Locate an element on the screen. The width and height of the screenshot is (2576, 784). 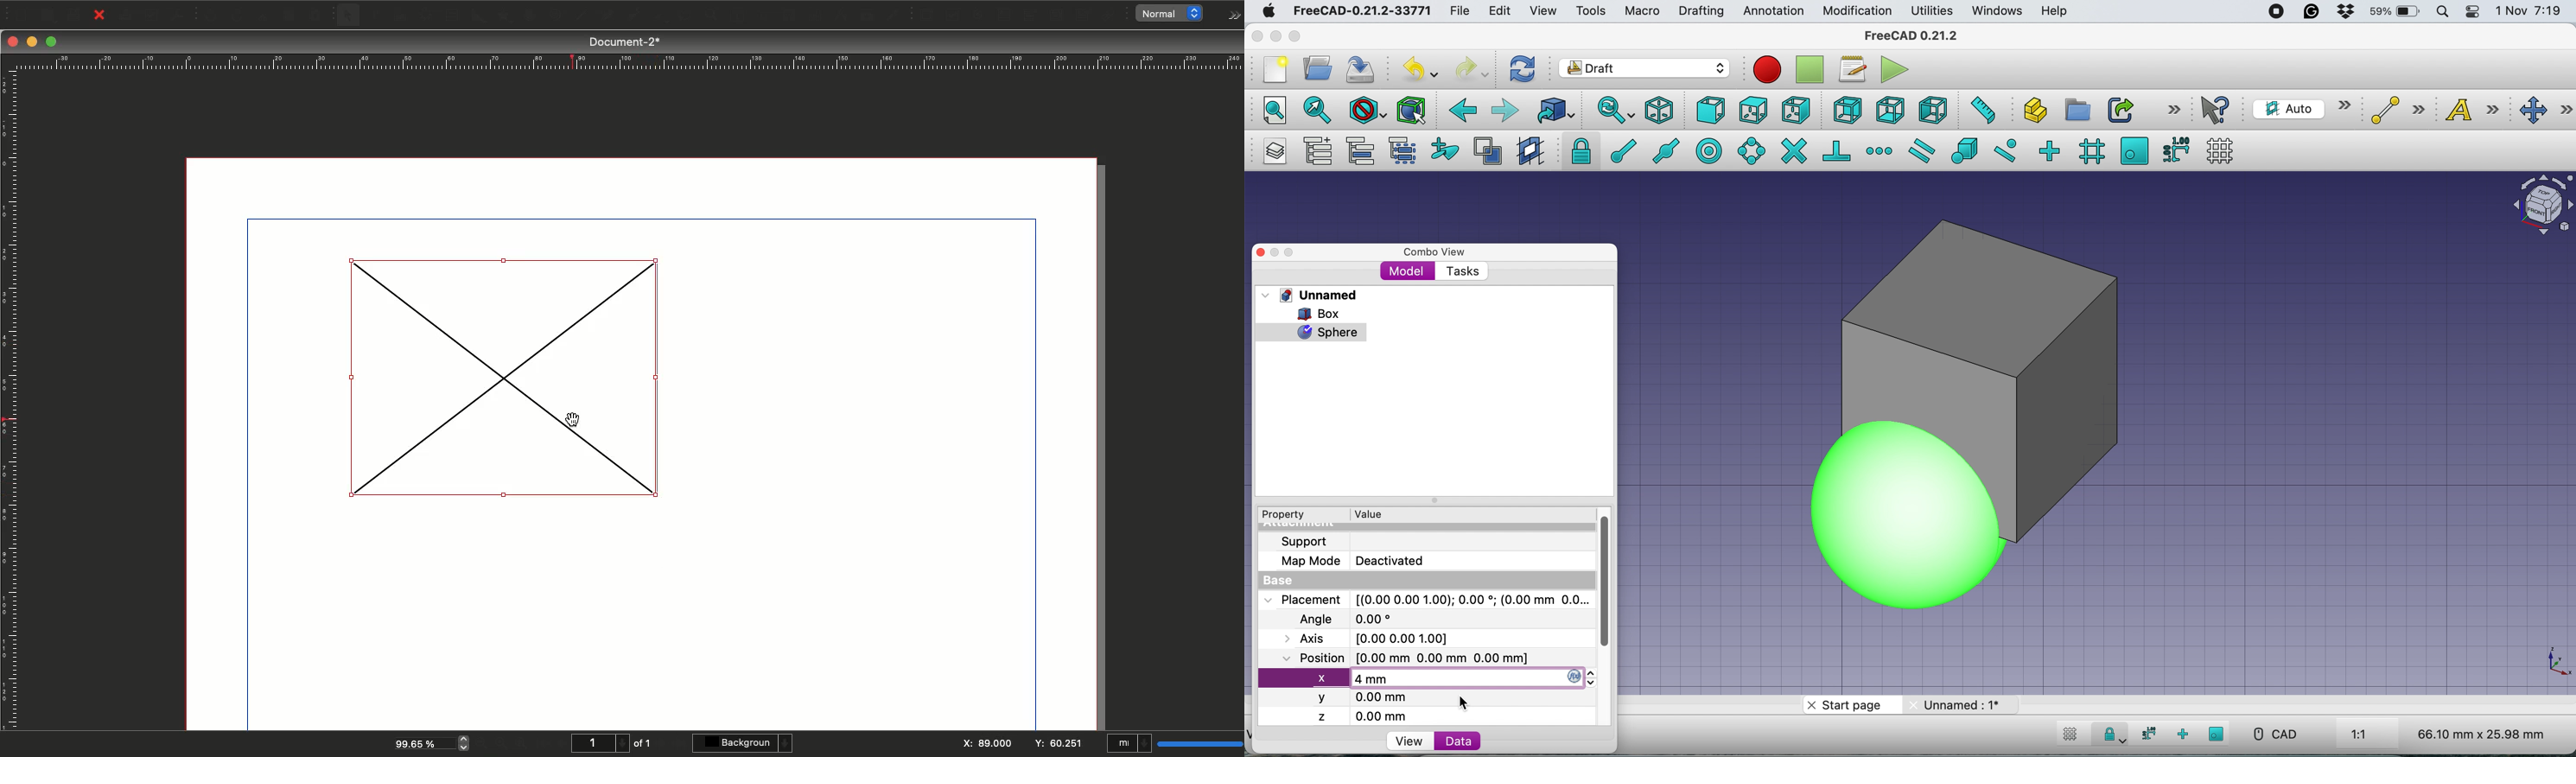
Close is located at coordinates (99, 16).